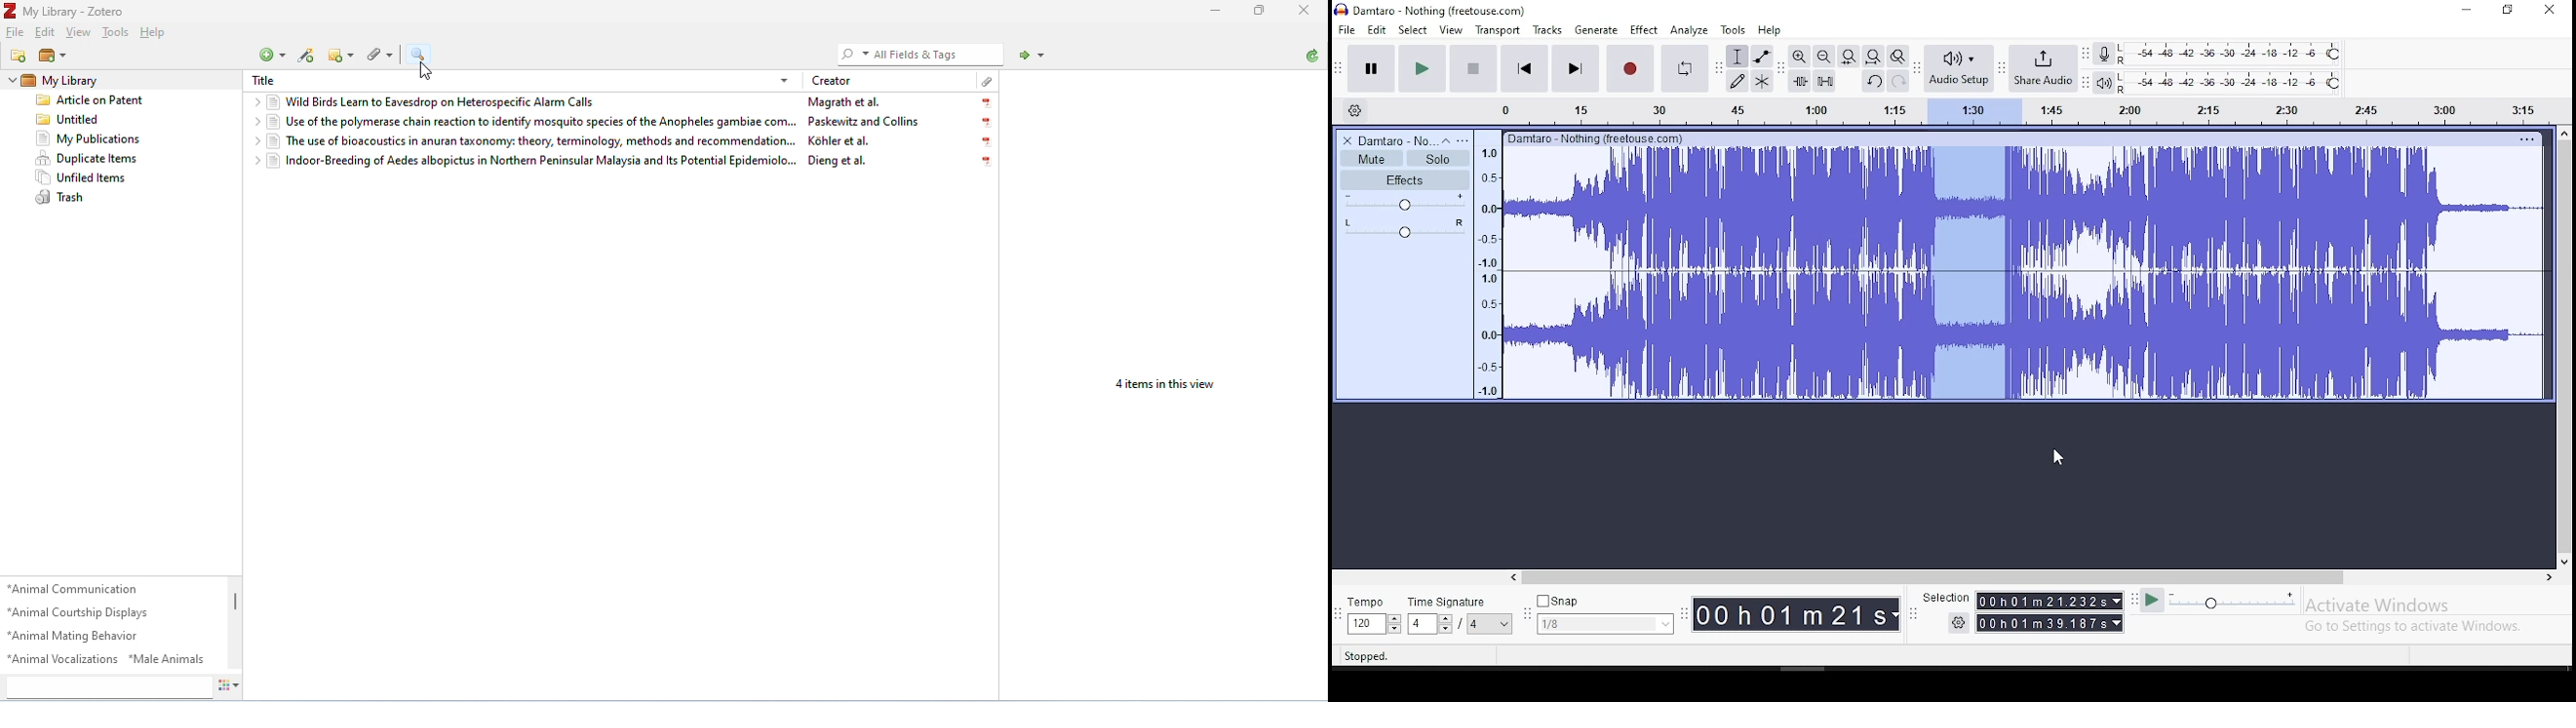  I want to click on minimize, so click(1214, 13).